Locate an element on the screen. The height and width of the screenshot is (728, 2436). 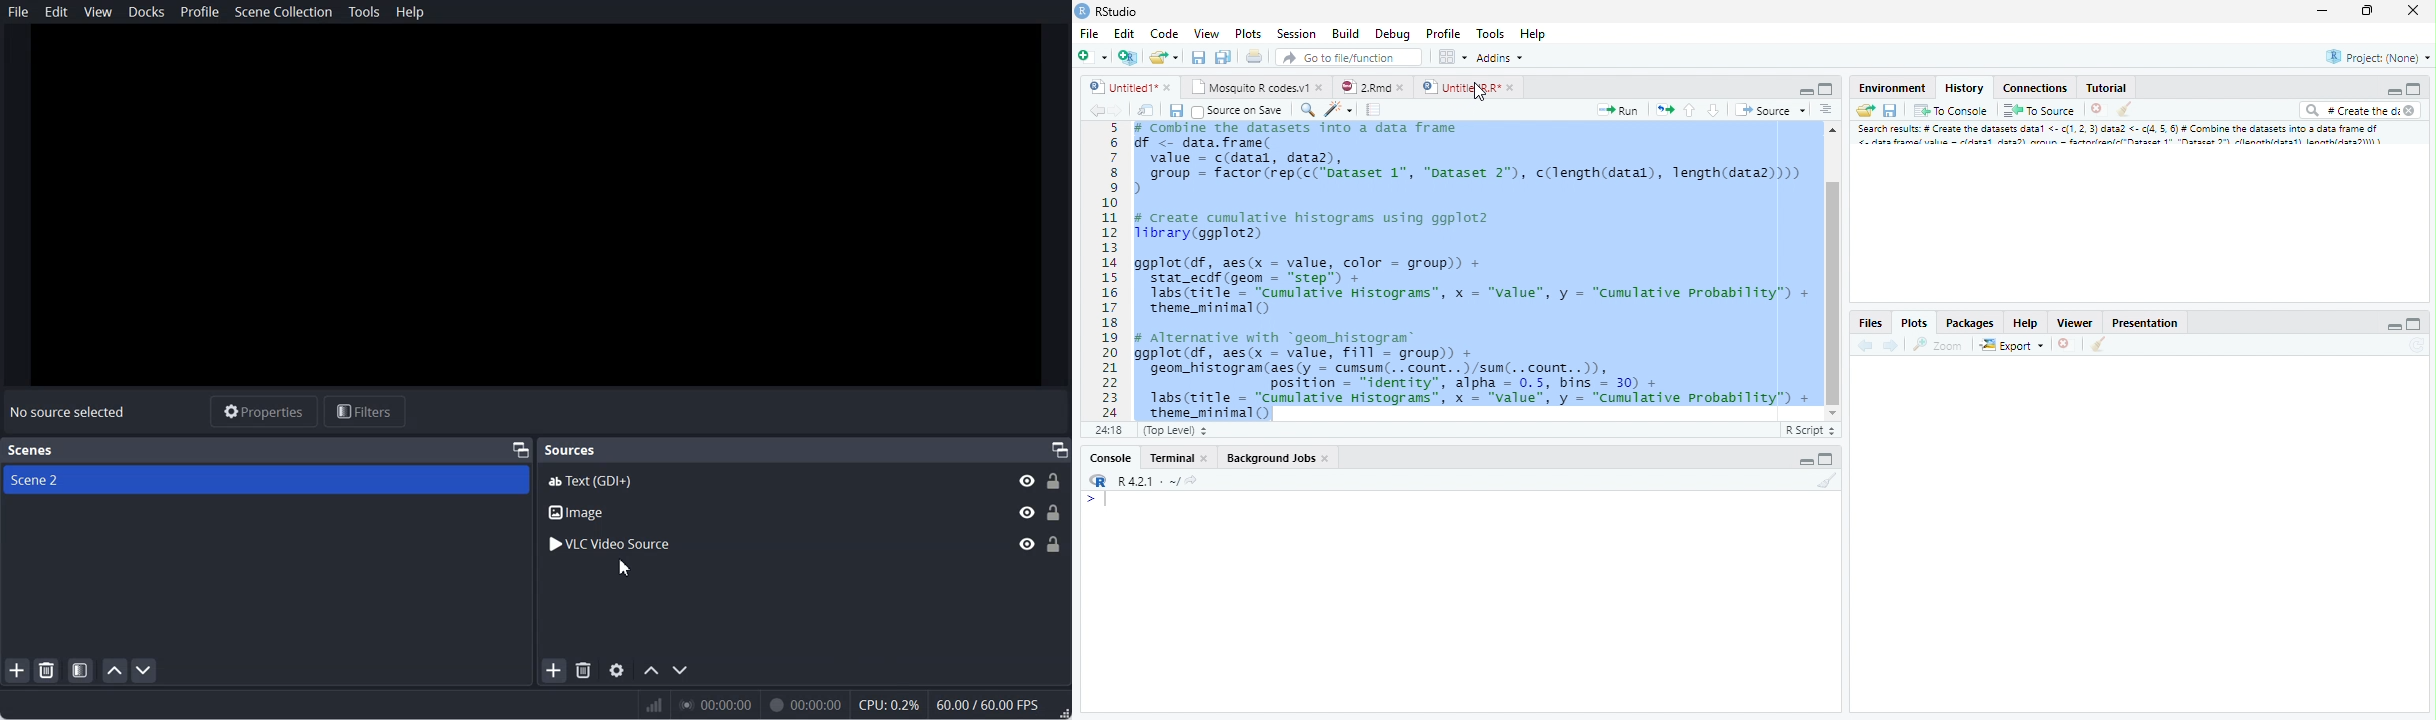
Open source Properties is located at coordinates (618, 669).